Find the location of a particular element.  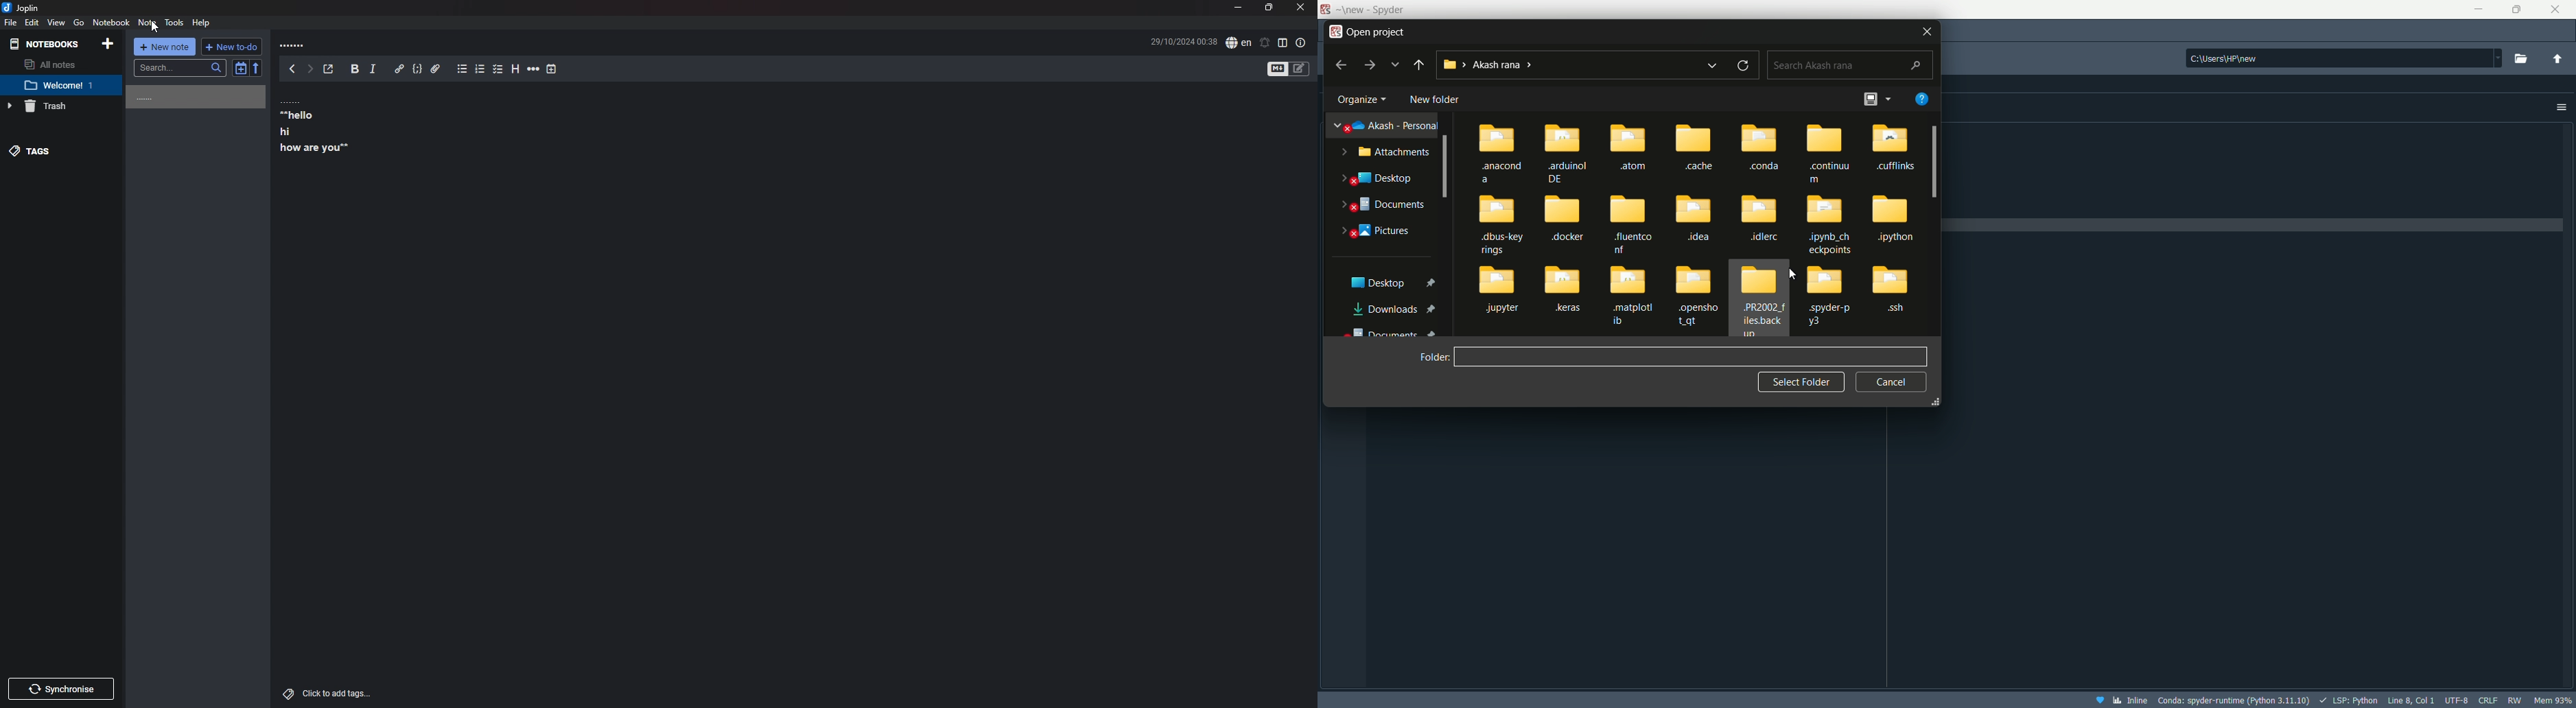

new - Spyder is located at coordinates (1377, 9).